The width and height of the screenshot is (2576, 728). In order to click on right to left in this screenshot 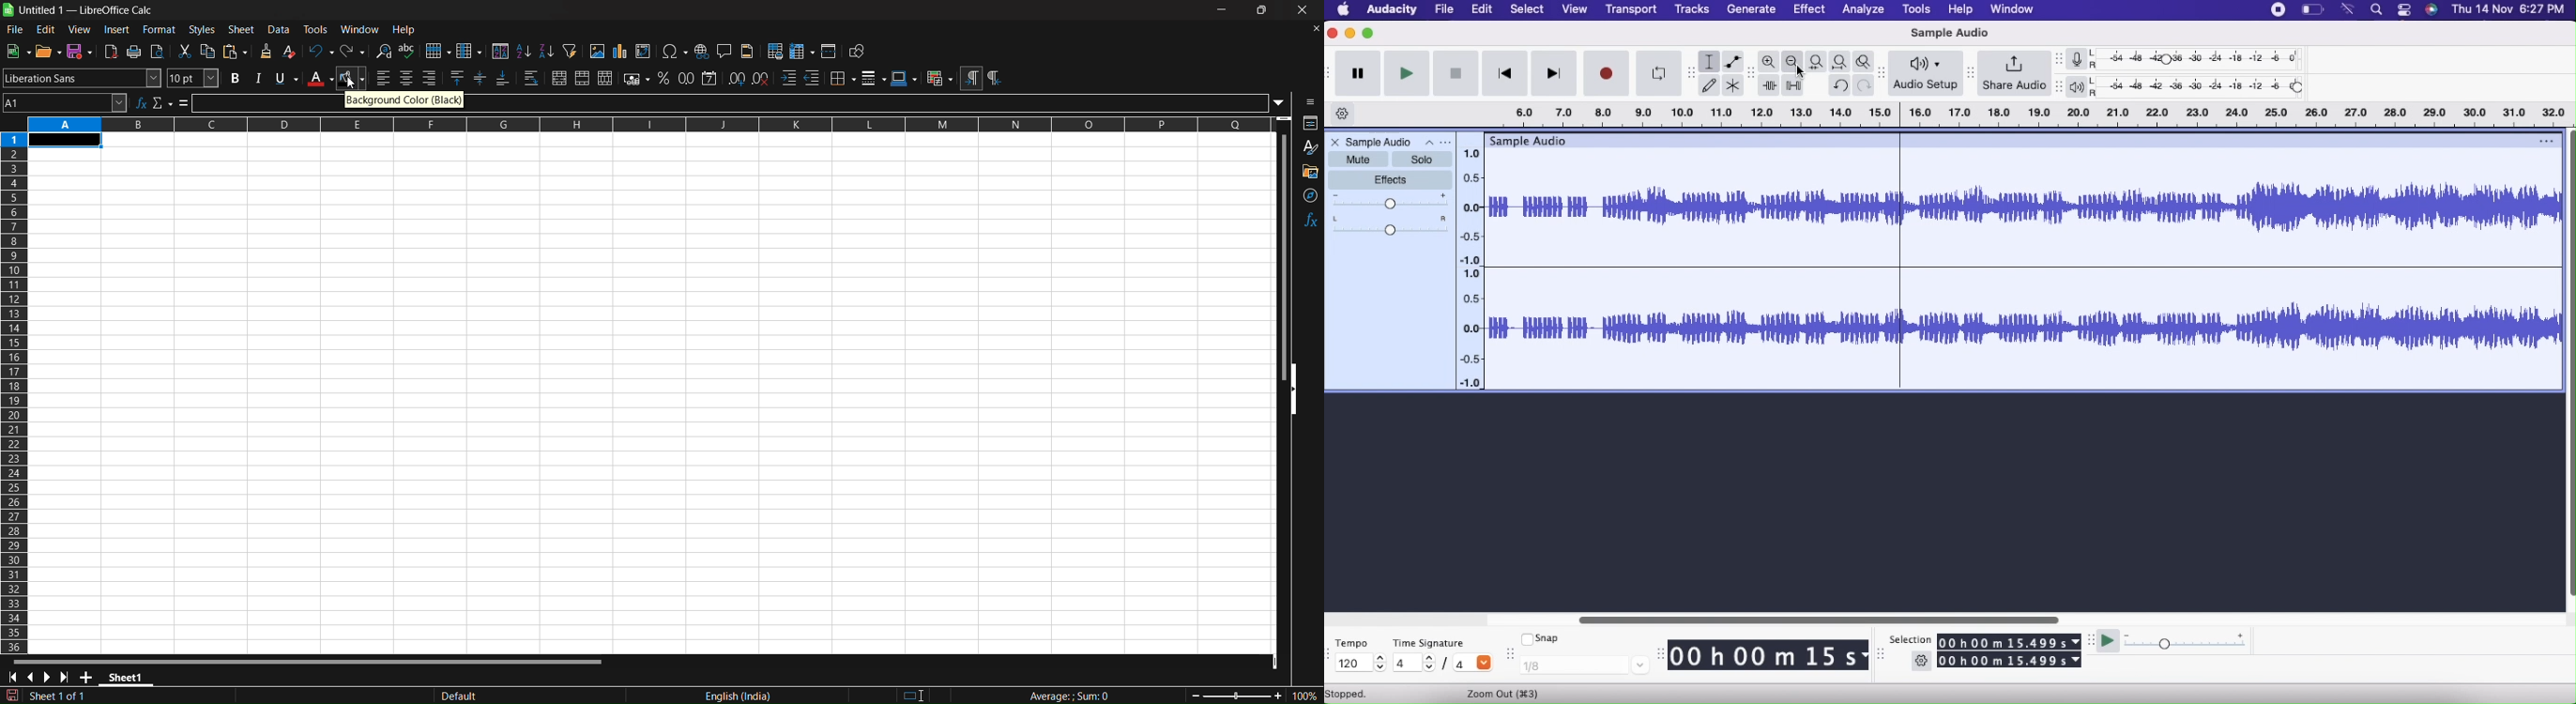, I will do `click(998, 77)`.